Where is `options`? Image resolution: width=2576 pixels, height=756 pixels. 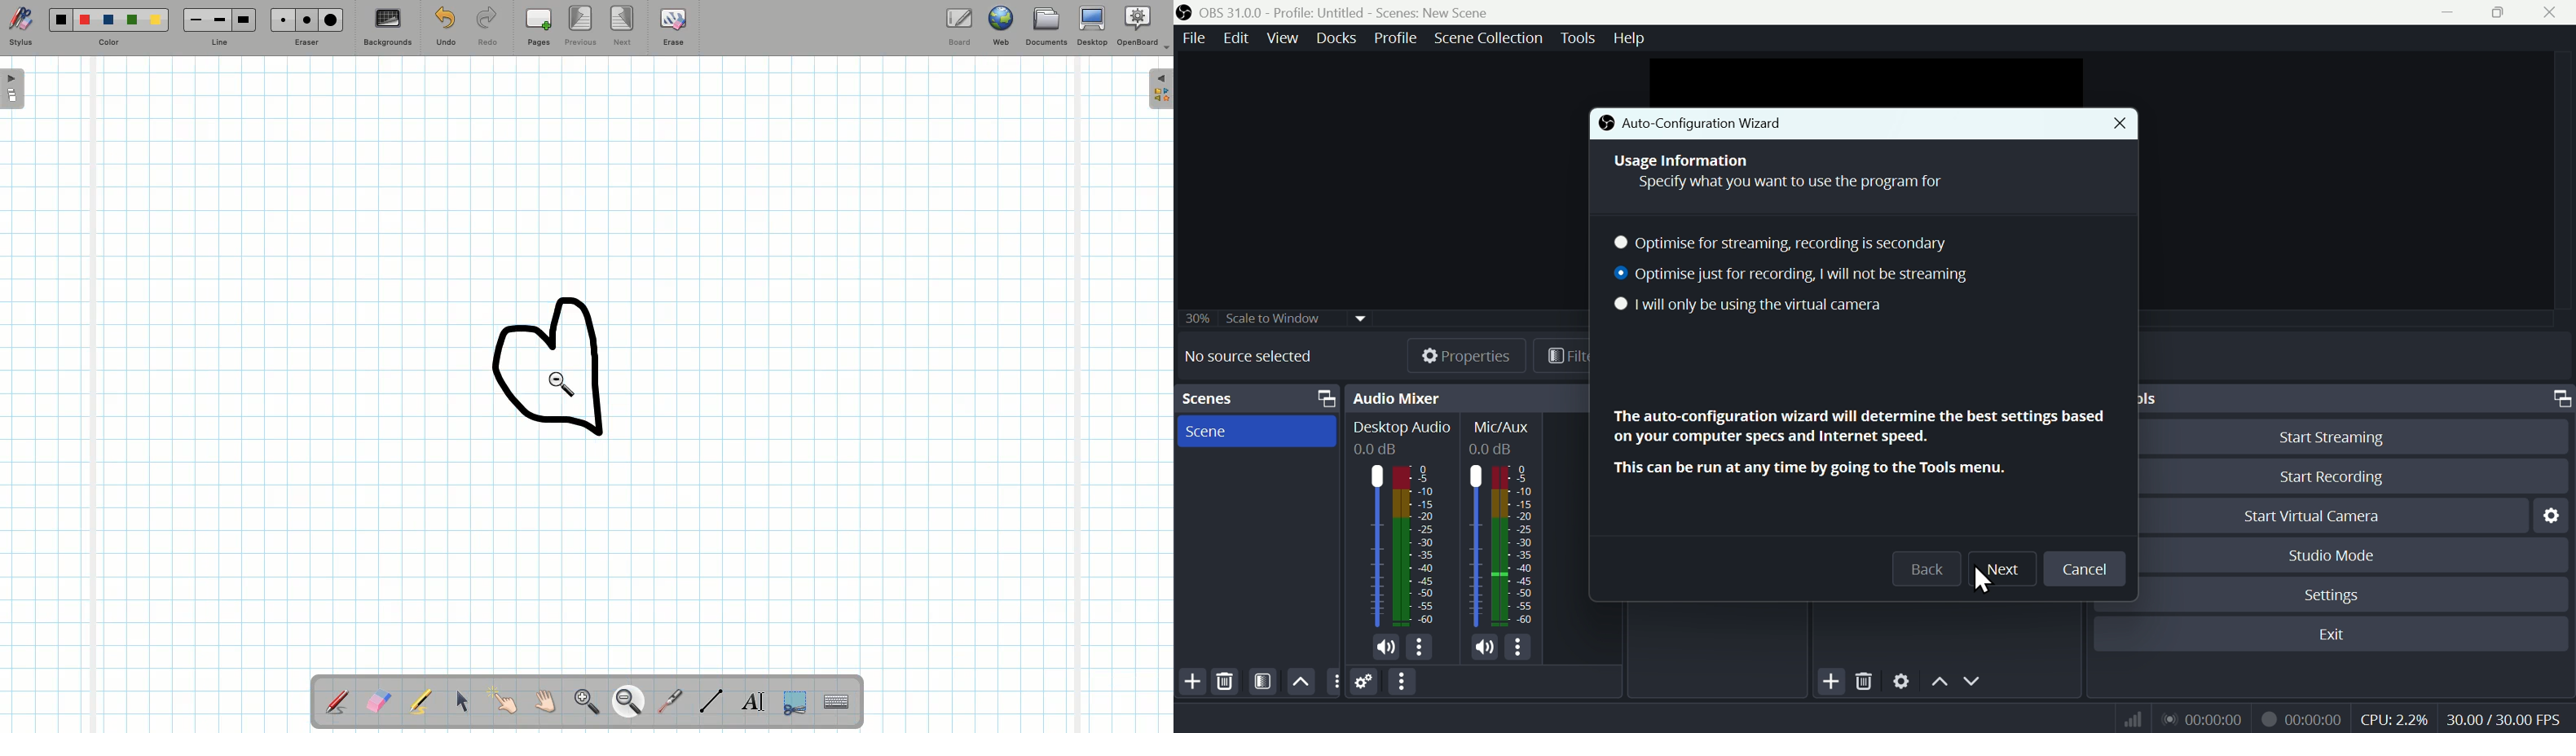 options is located at coordinates (1333, 680).